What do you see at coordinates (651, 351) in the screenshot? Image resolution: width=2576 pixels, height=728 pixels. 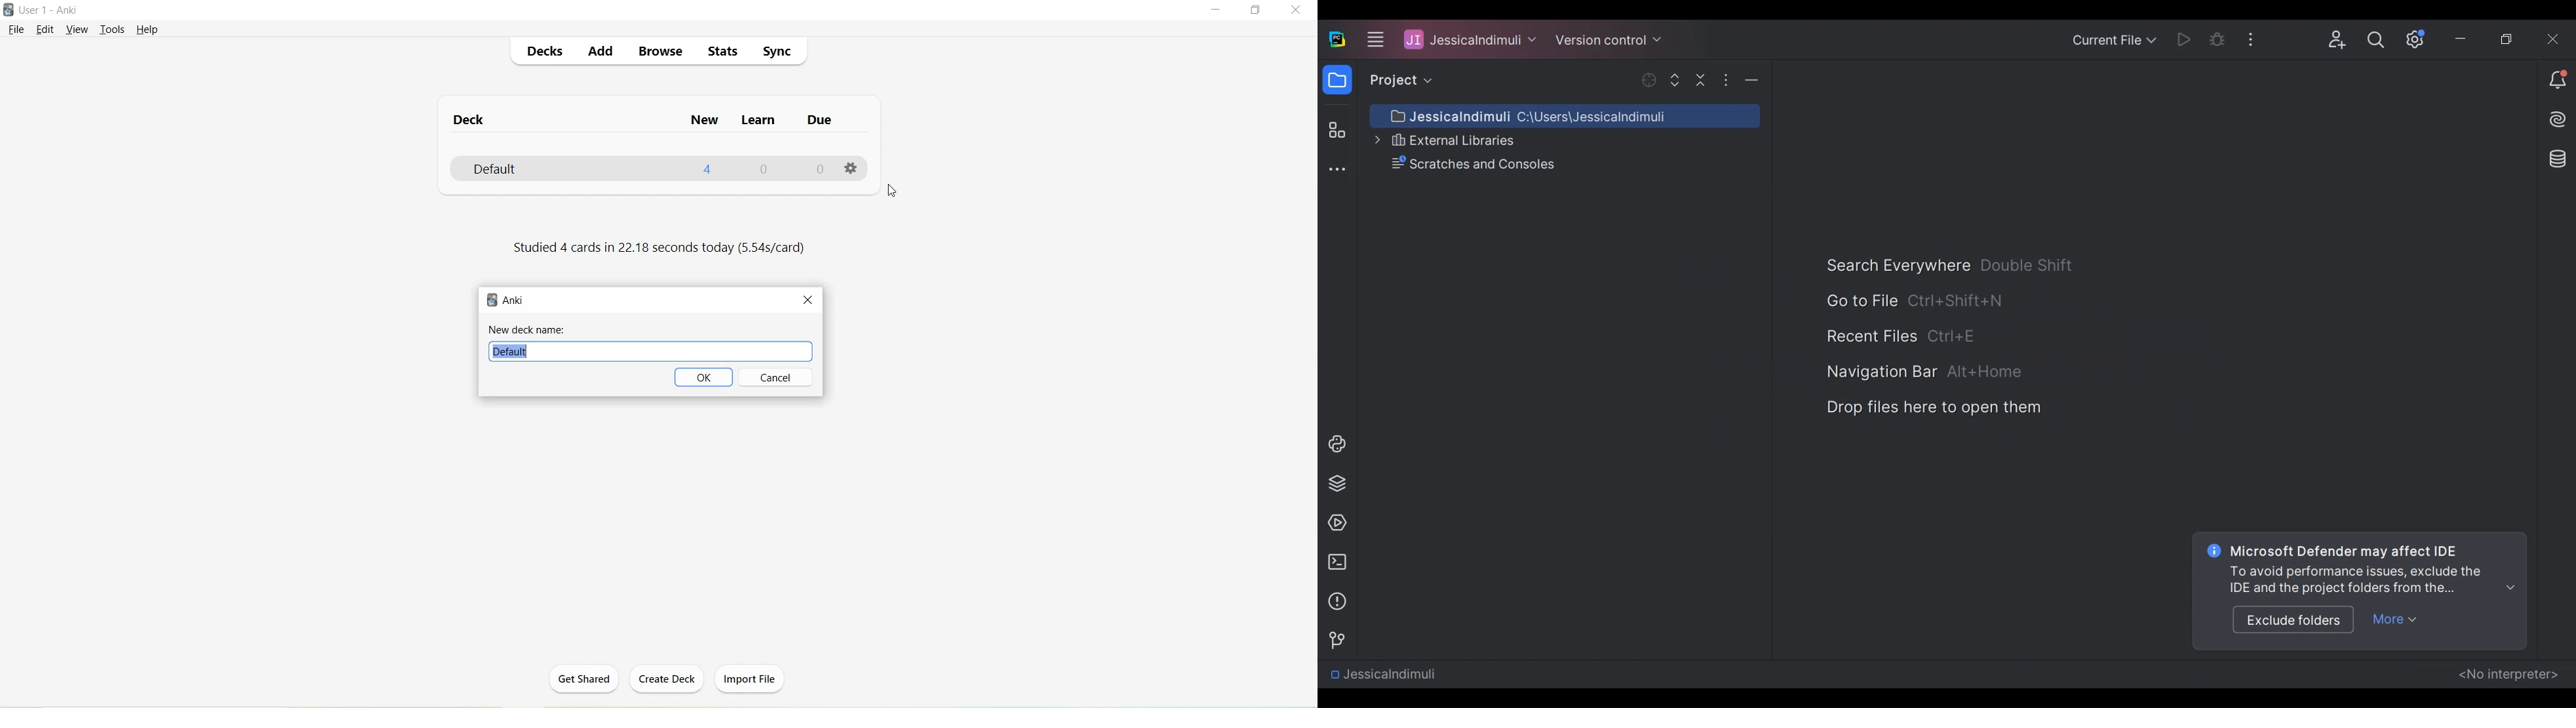 I see `Default` at bounding box center [651, 351].